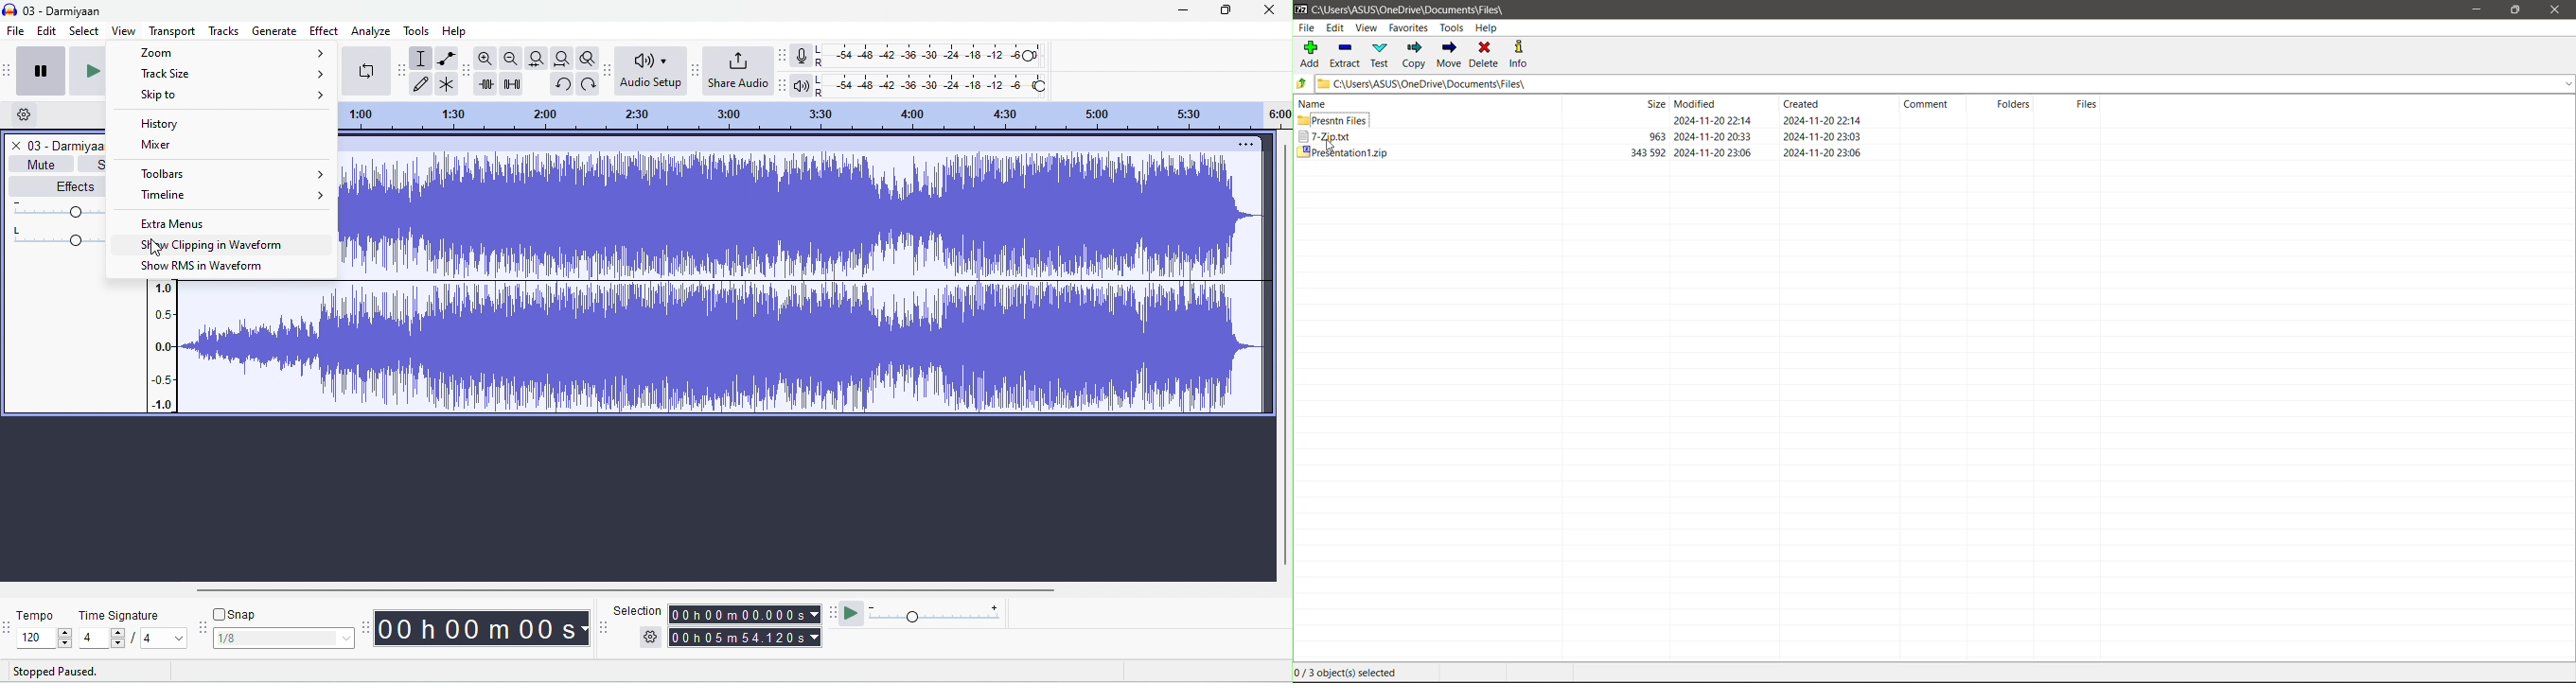  What do you see at coordinates (125, 30) in the screenshot?
I see `view` at bounding box center [125, 30].